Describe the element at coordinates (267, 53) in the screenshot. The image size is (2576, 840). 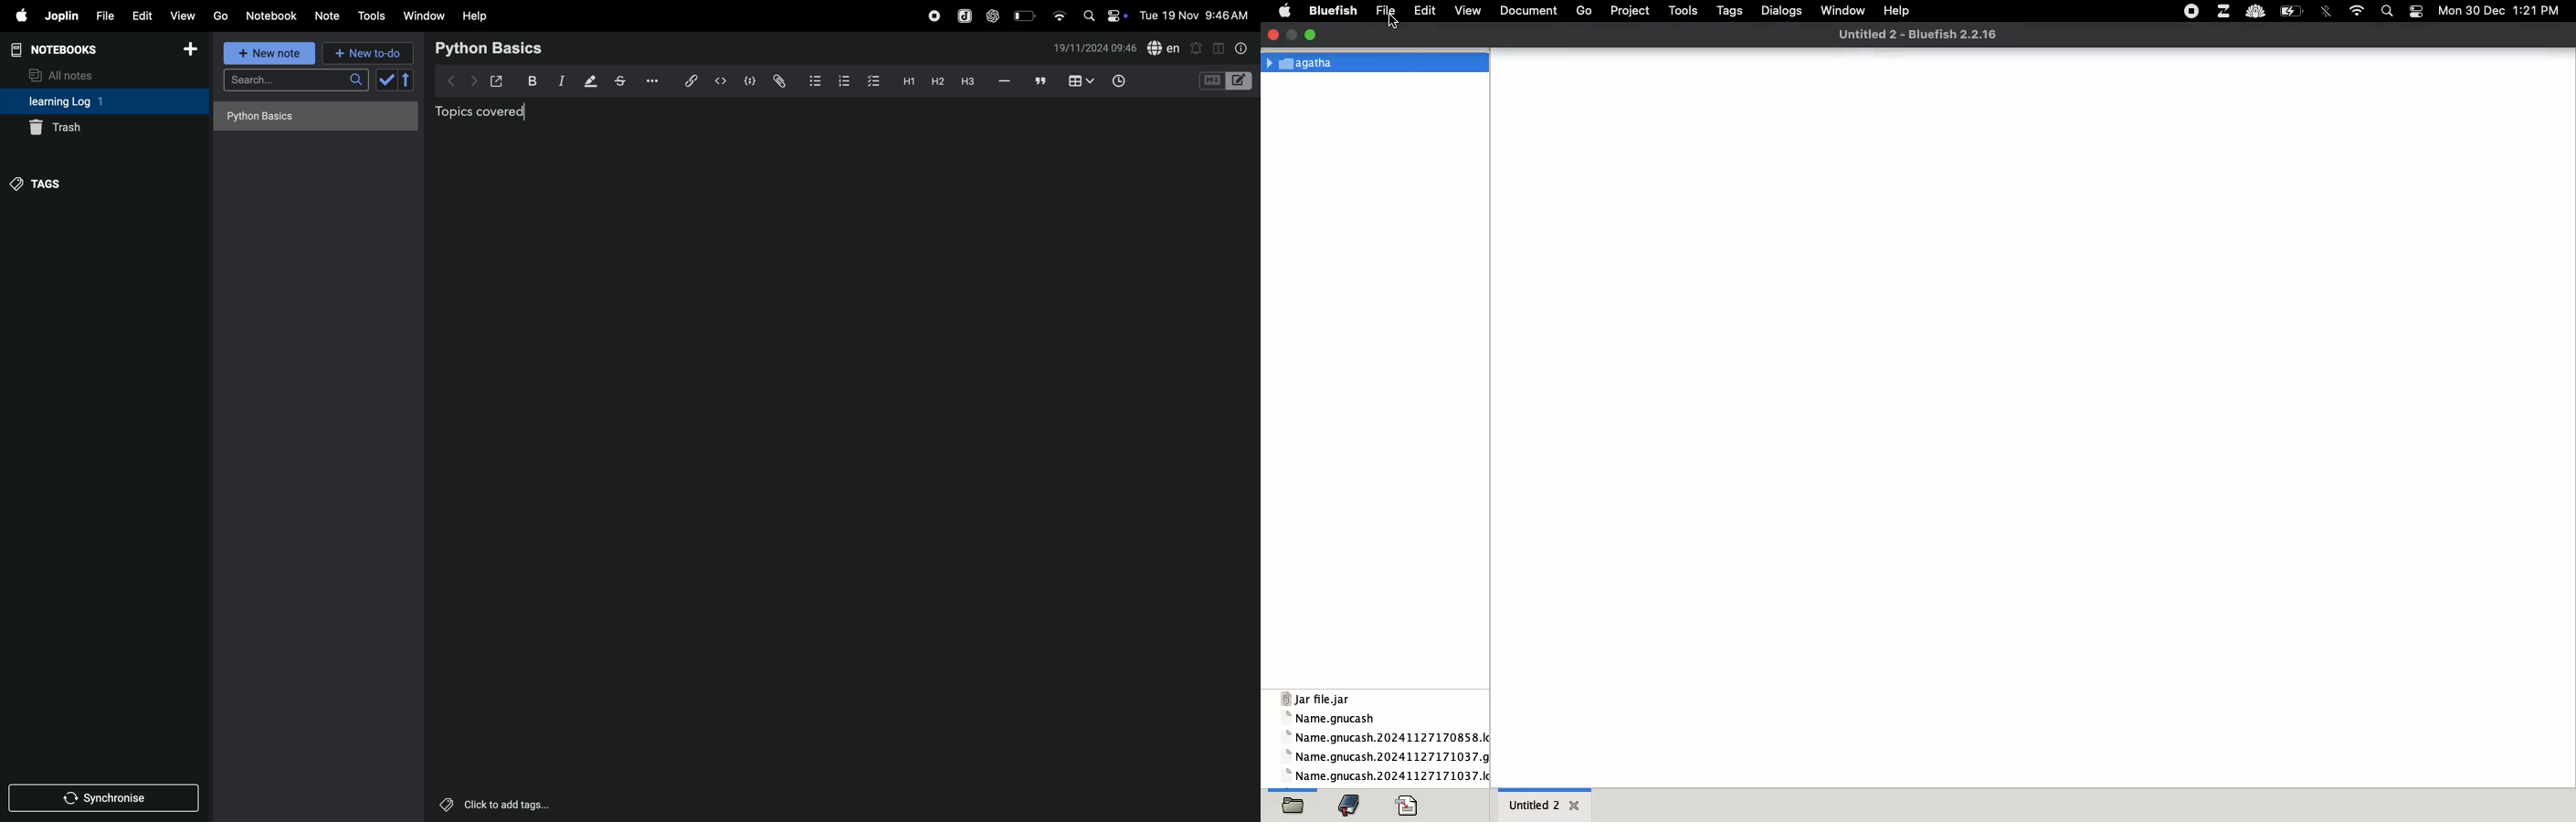
I see `new note` at that location.